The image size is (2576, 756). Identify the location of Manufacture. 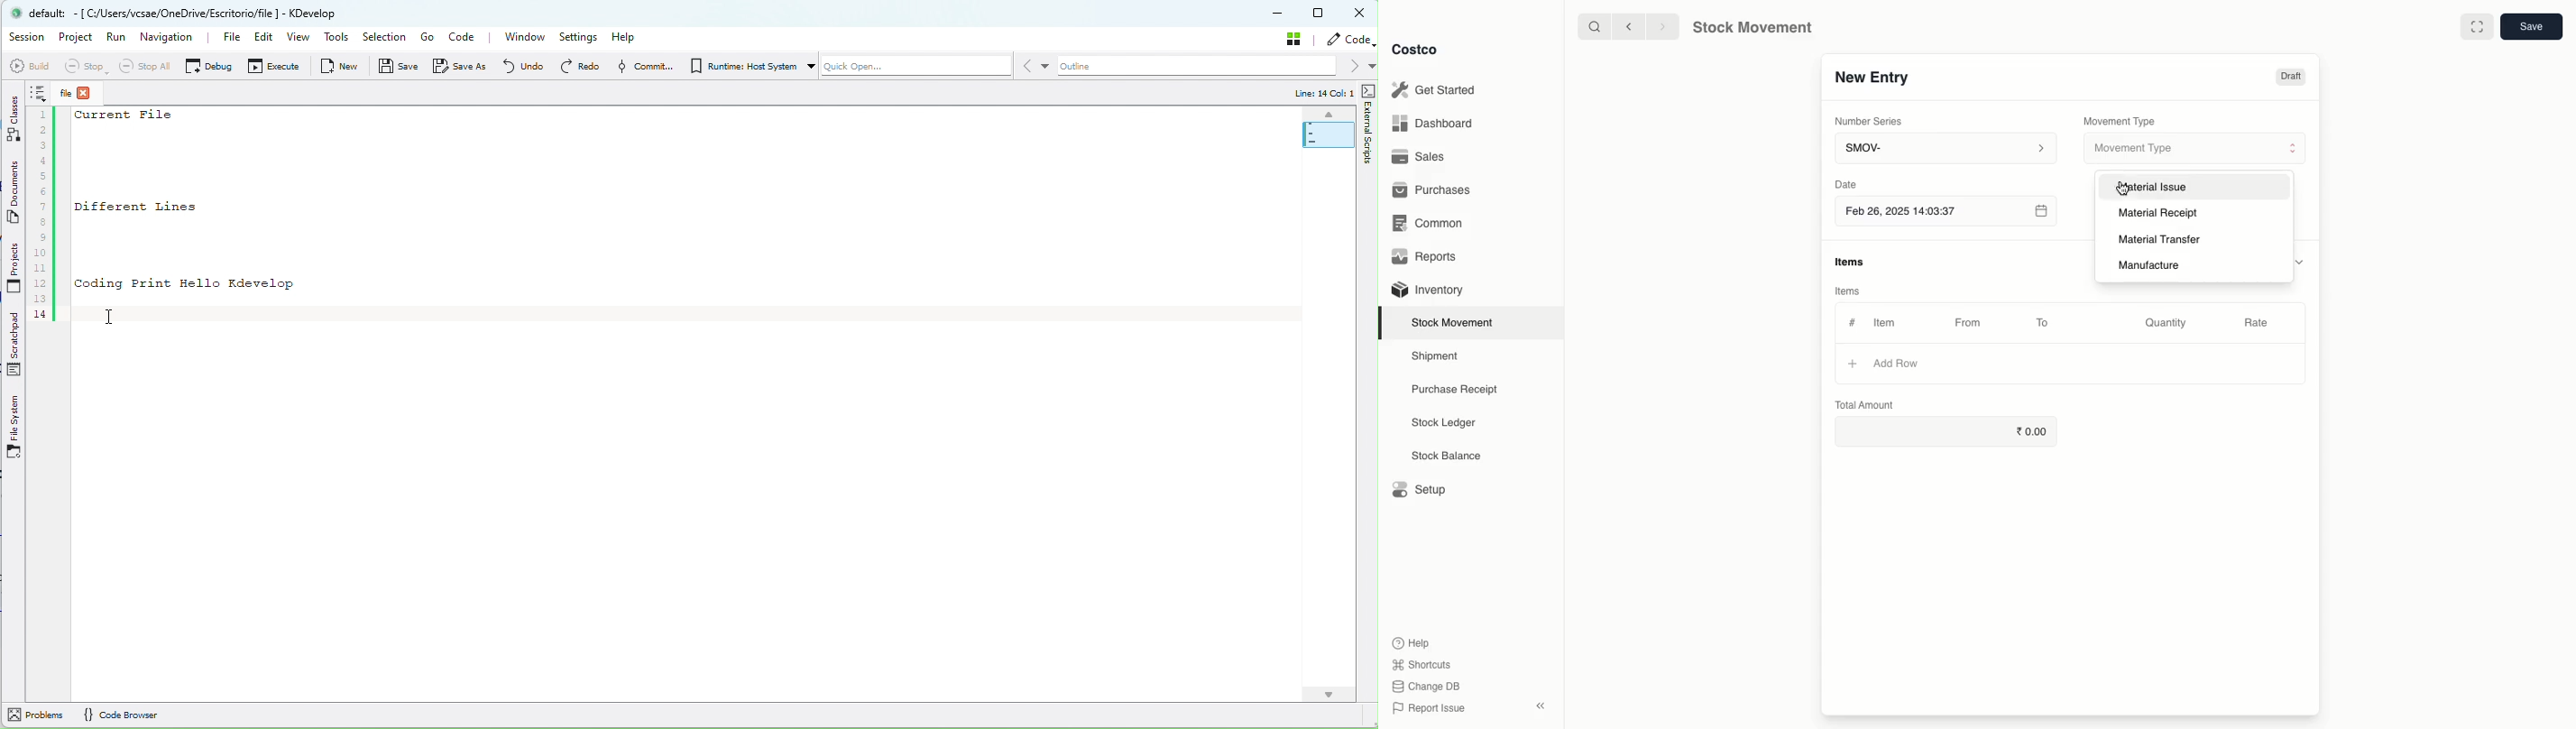
(2151, 264).